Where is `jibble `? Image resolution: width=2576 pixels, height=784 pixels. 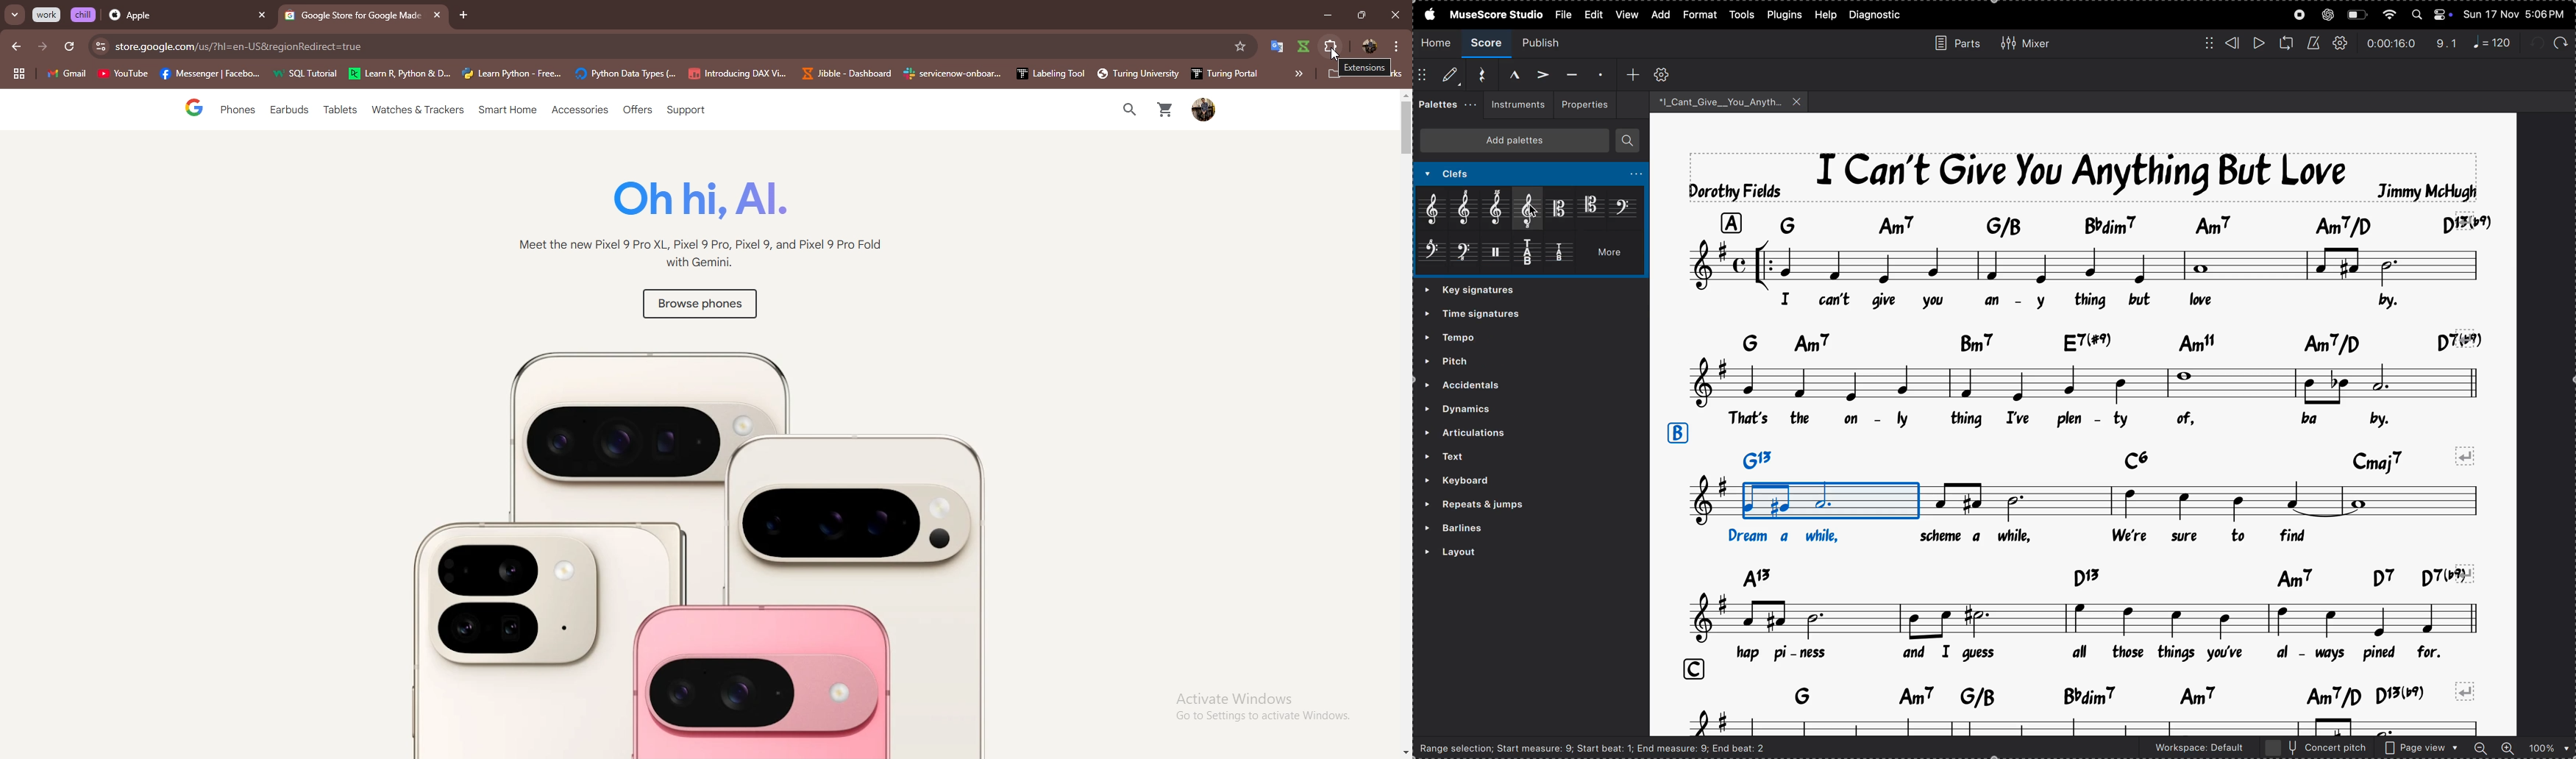
jibble  is located at coordinates (1305, 46).